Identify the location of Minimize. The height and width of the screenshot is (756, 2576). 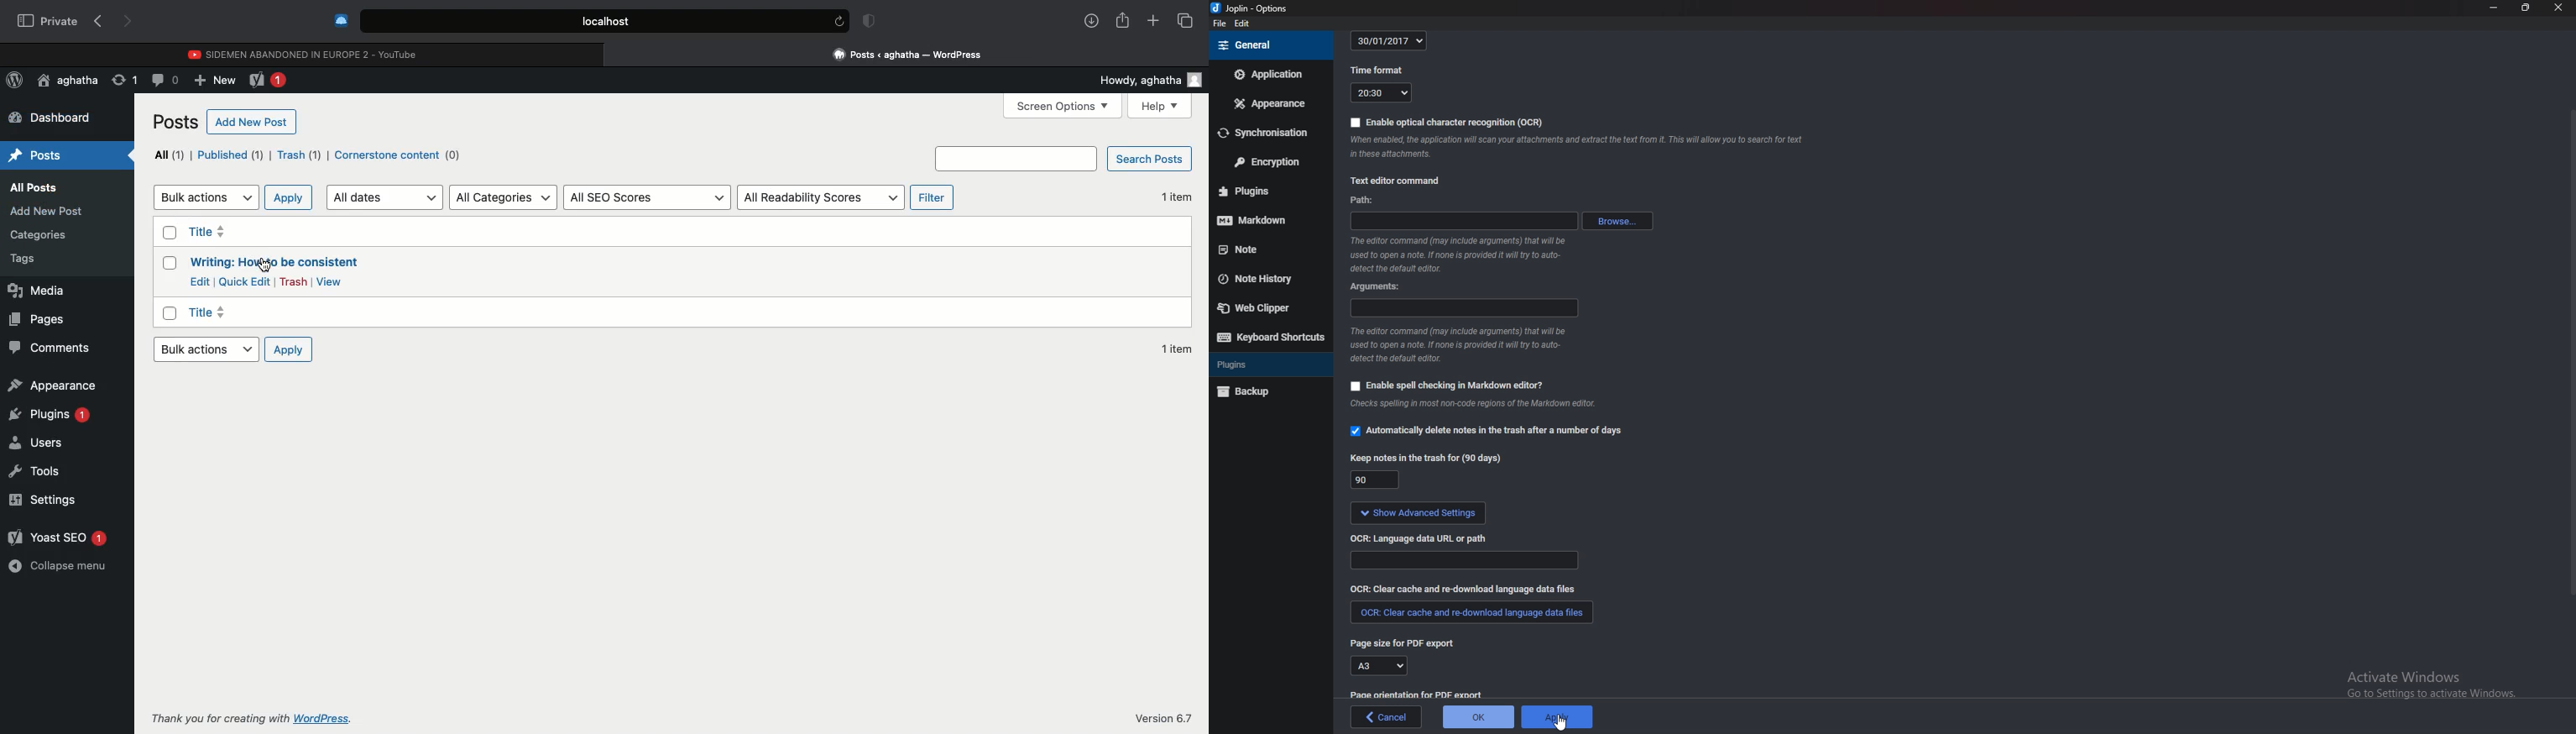
(2495, 9).